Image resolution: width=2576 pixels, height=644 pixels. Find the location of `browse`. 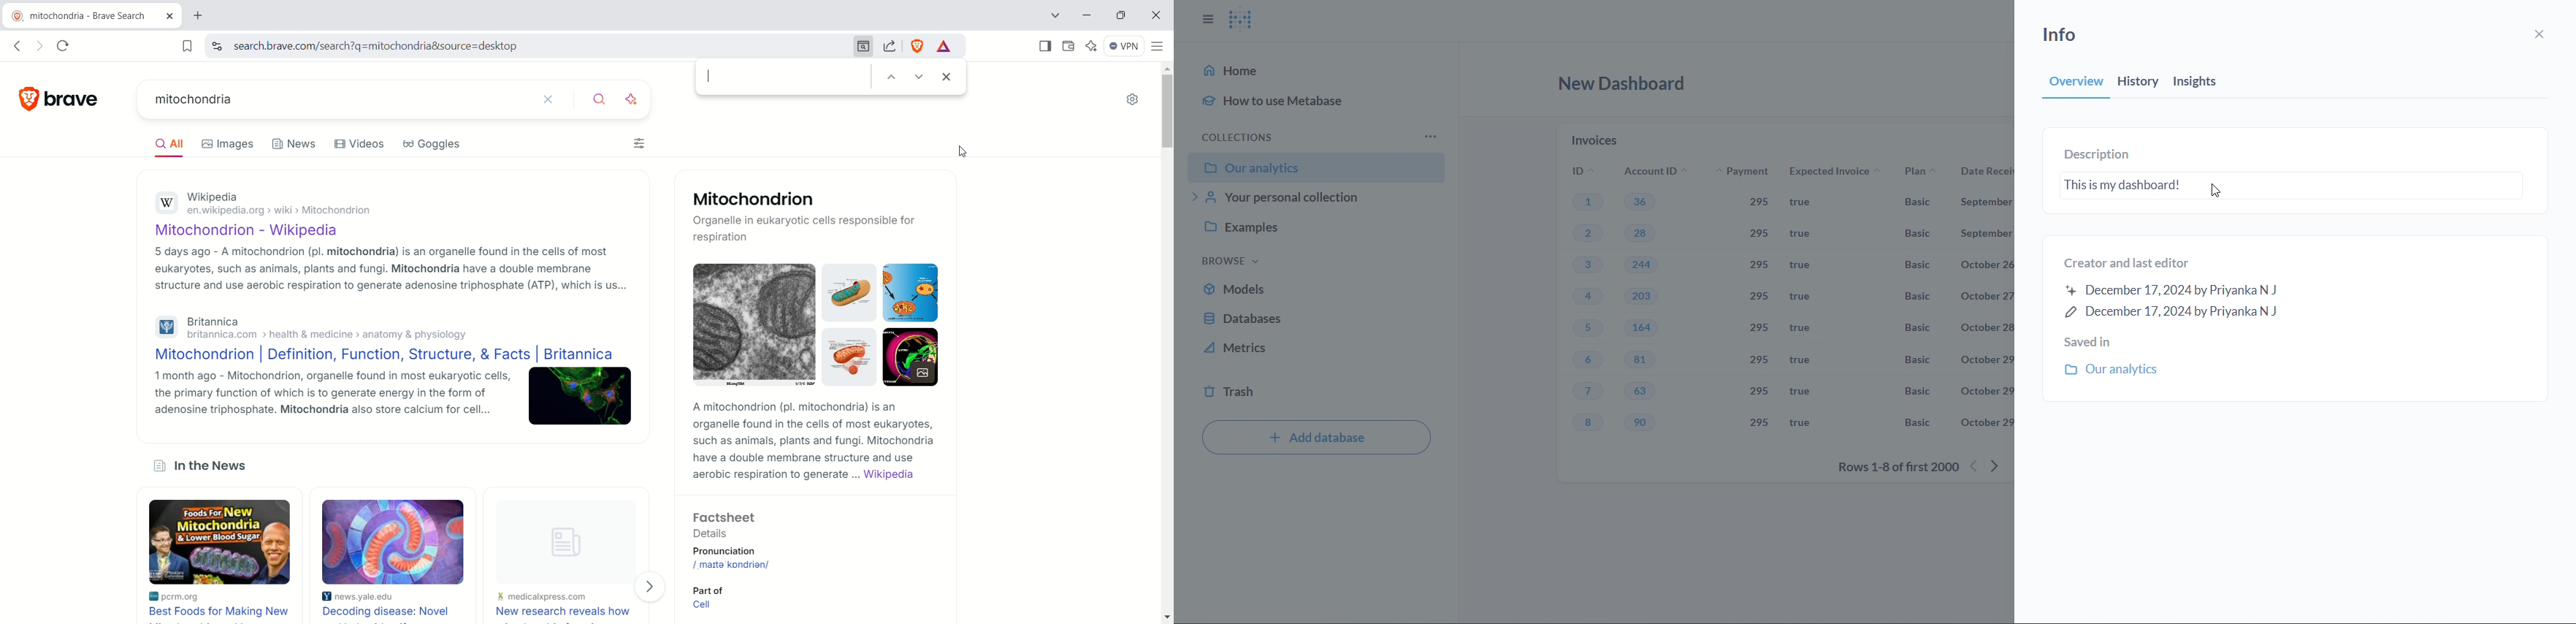

browse is located at coordinates (1231, 260).